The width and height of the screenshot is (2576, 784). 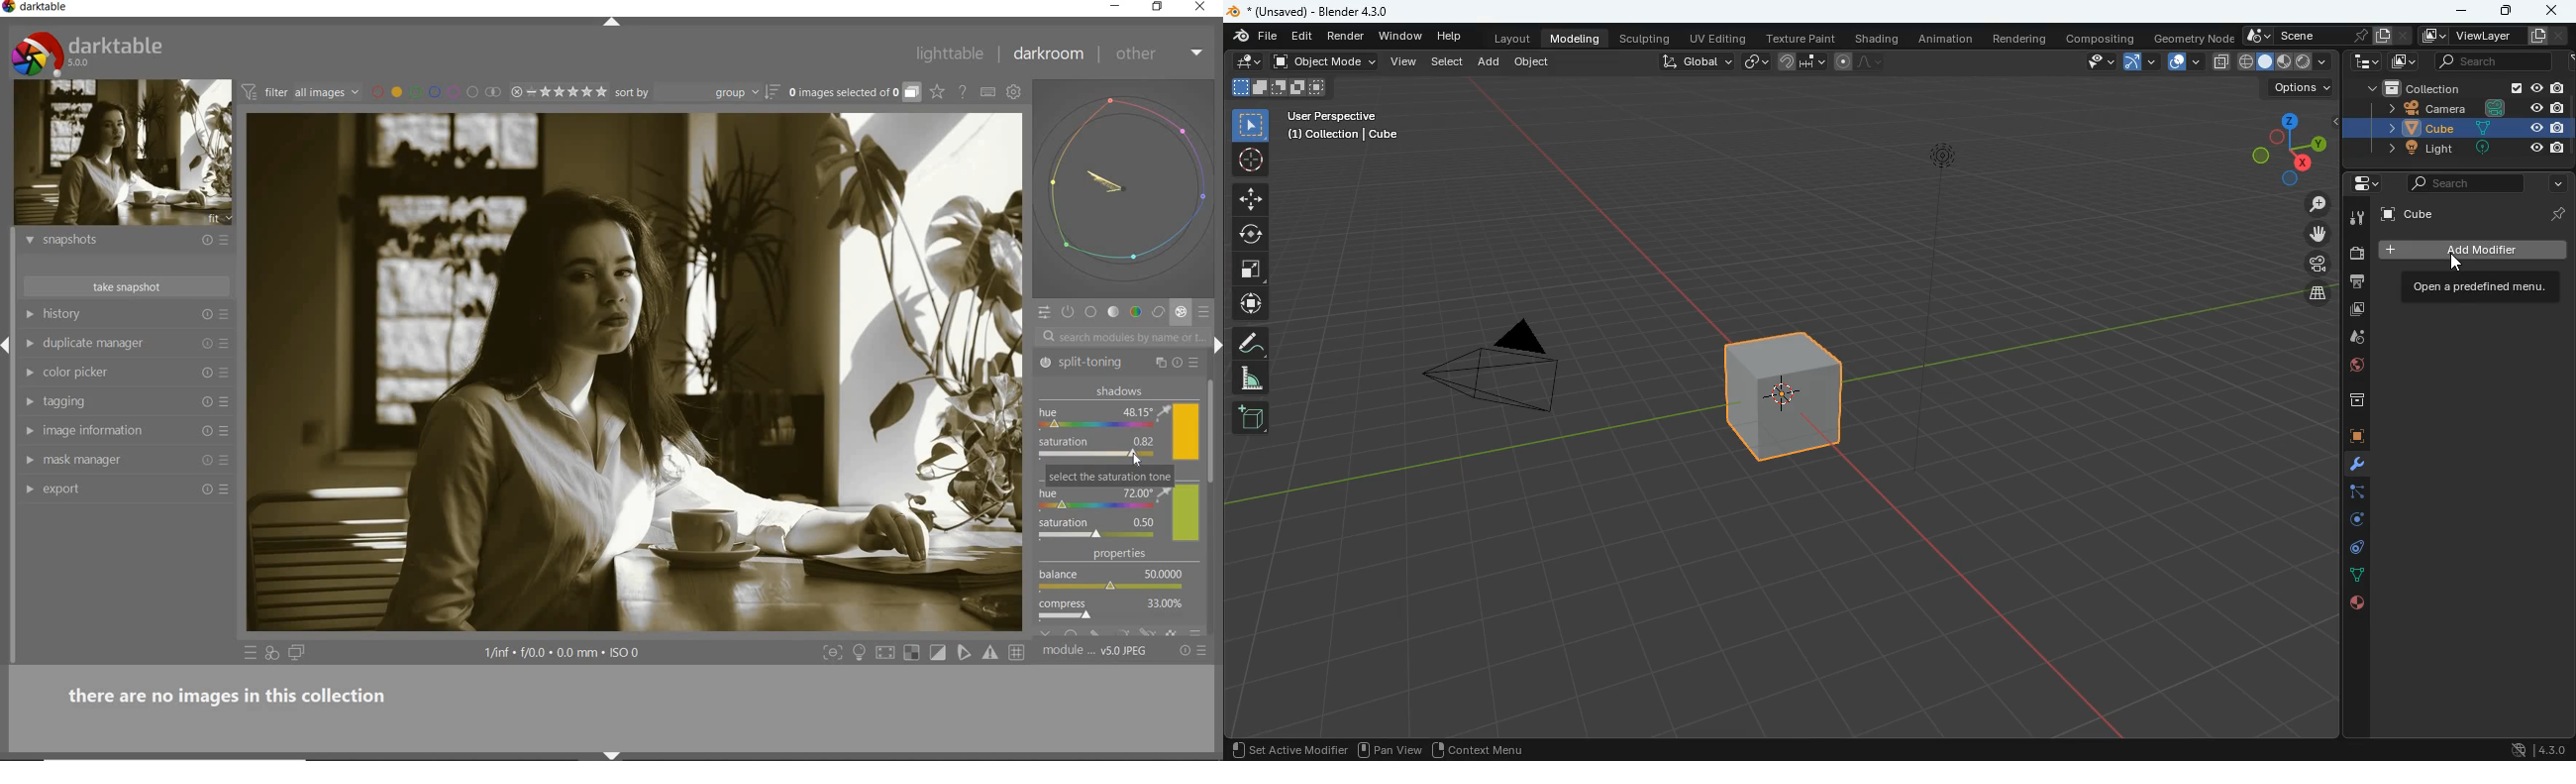 What do you see at coordinates (1251, 234) in the screenshot?
I see `rotate` at bounding box center [1251, 234].